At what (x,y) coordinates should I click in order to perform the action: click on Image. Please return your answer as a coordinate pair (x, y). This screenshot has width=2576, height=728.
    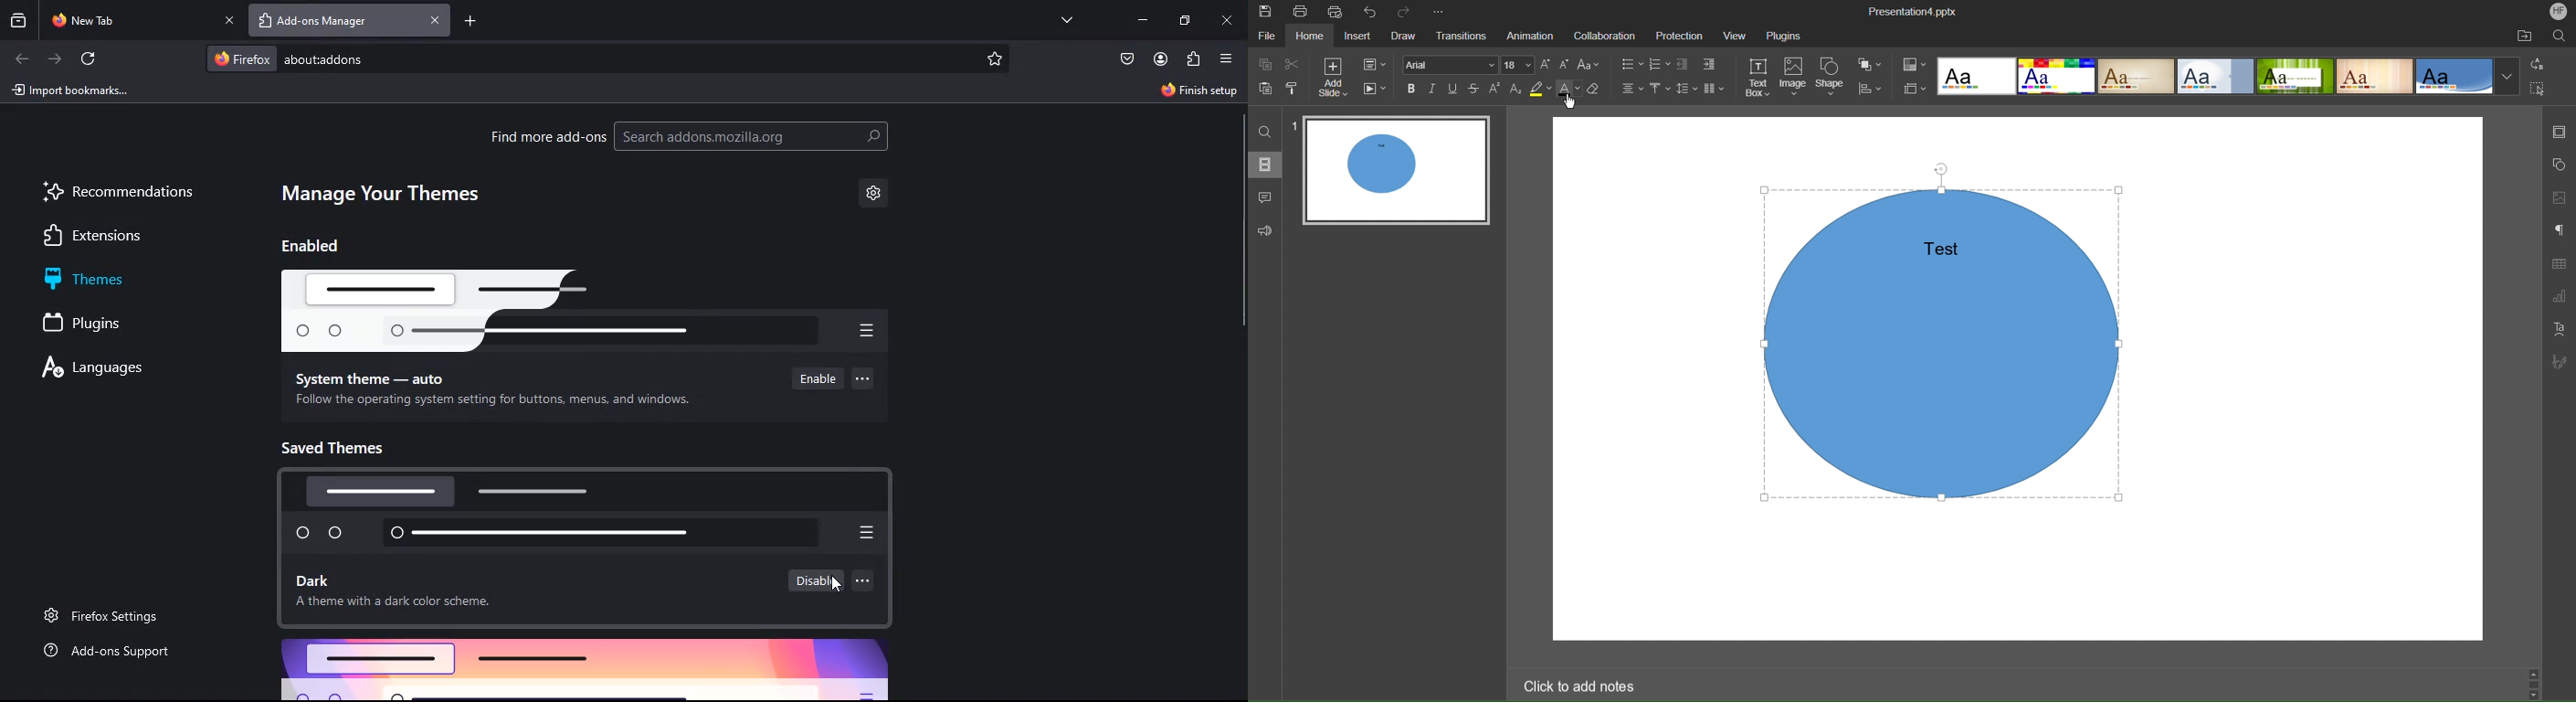
    Looking at the image, I should click on (1796, 79).